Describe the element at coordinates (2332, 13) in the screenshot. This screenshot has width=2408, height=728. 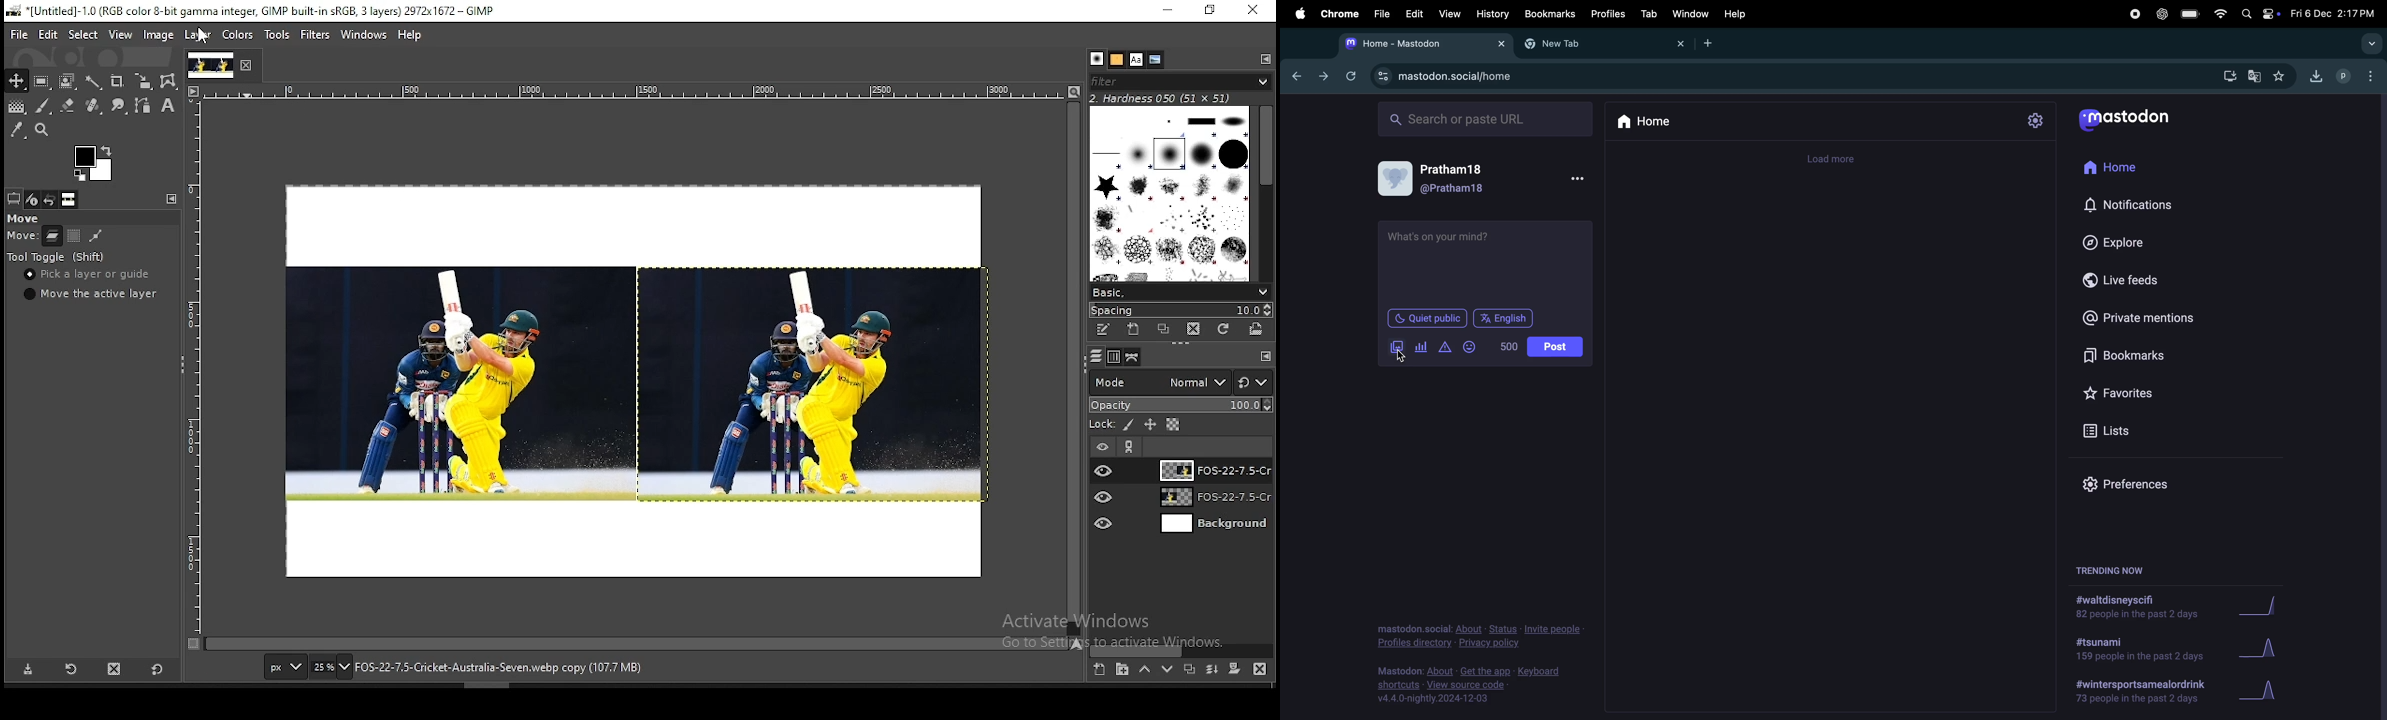
I see `date and time` at that location.